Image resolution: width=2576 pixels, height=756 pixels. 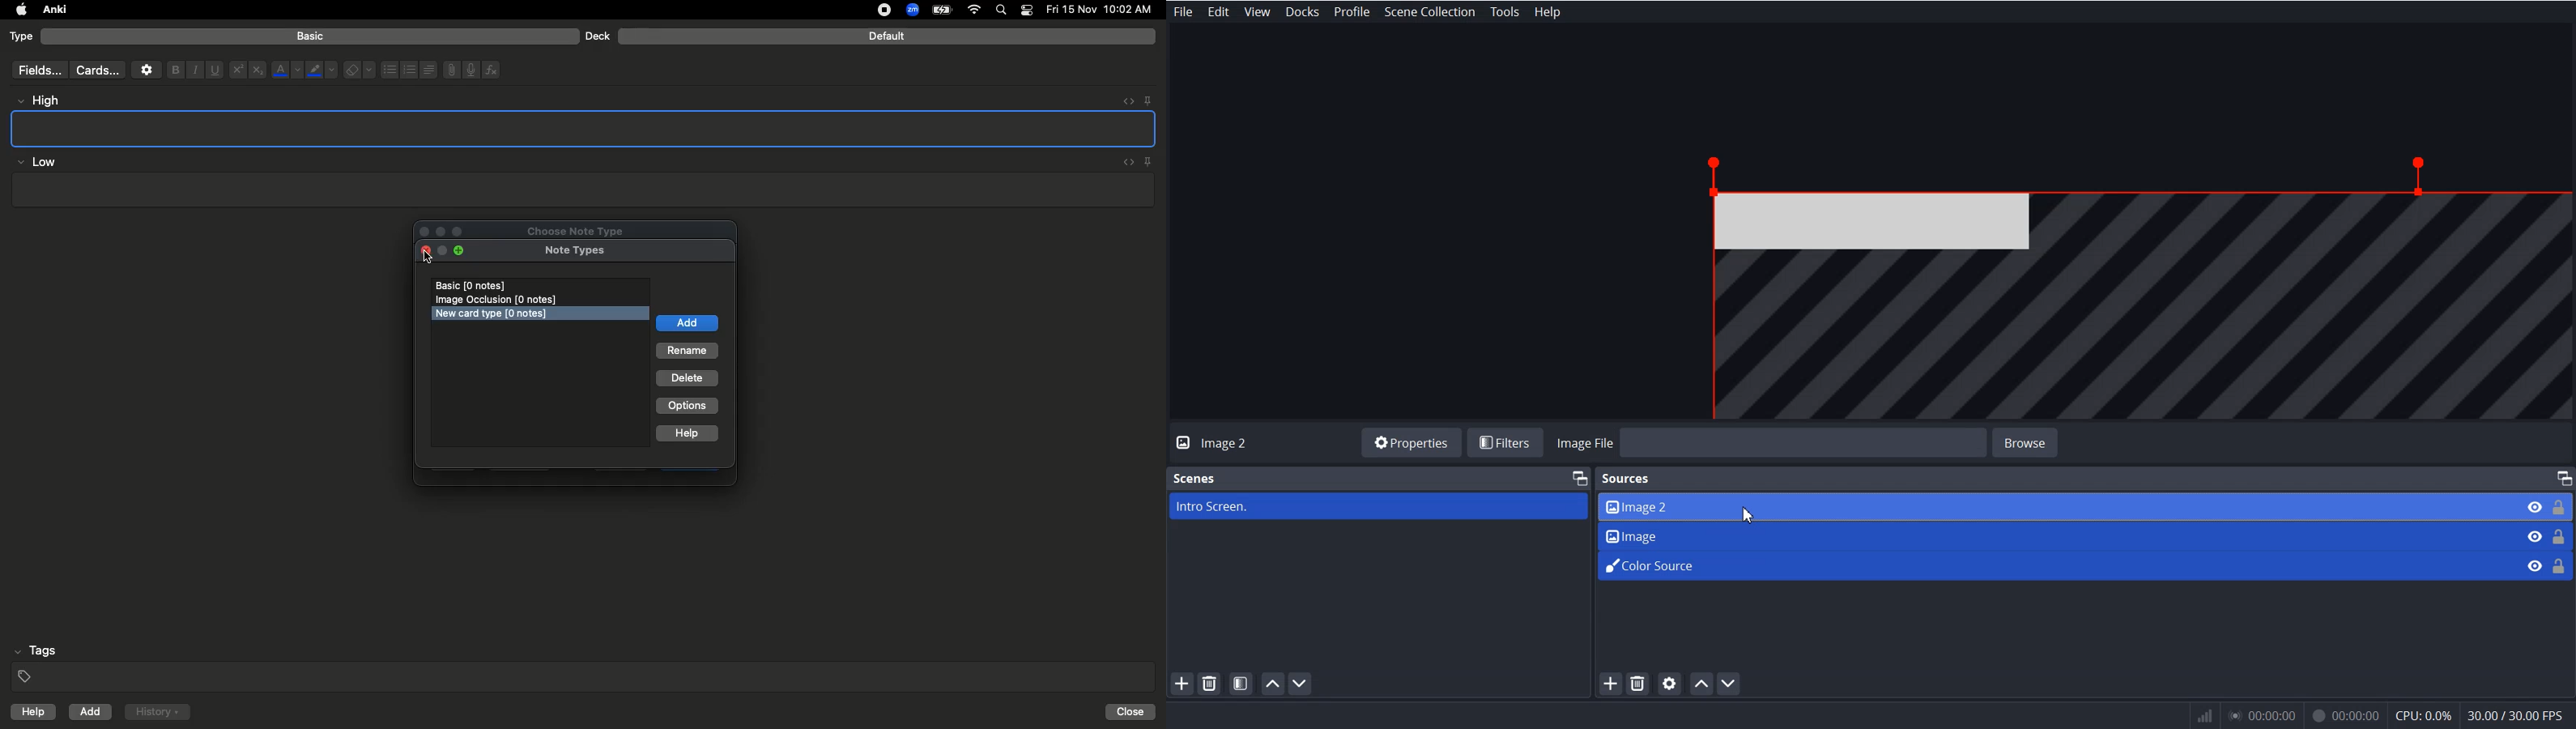 What do you see at coordinates (1257, 12) in the screenshot?
I see `View` at bounding box center [1257, 12].